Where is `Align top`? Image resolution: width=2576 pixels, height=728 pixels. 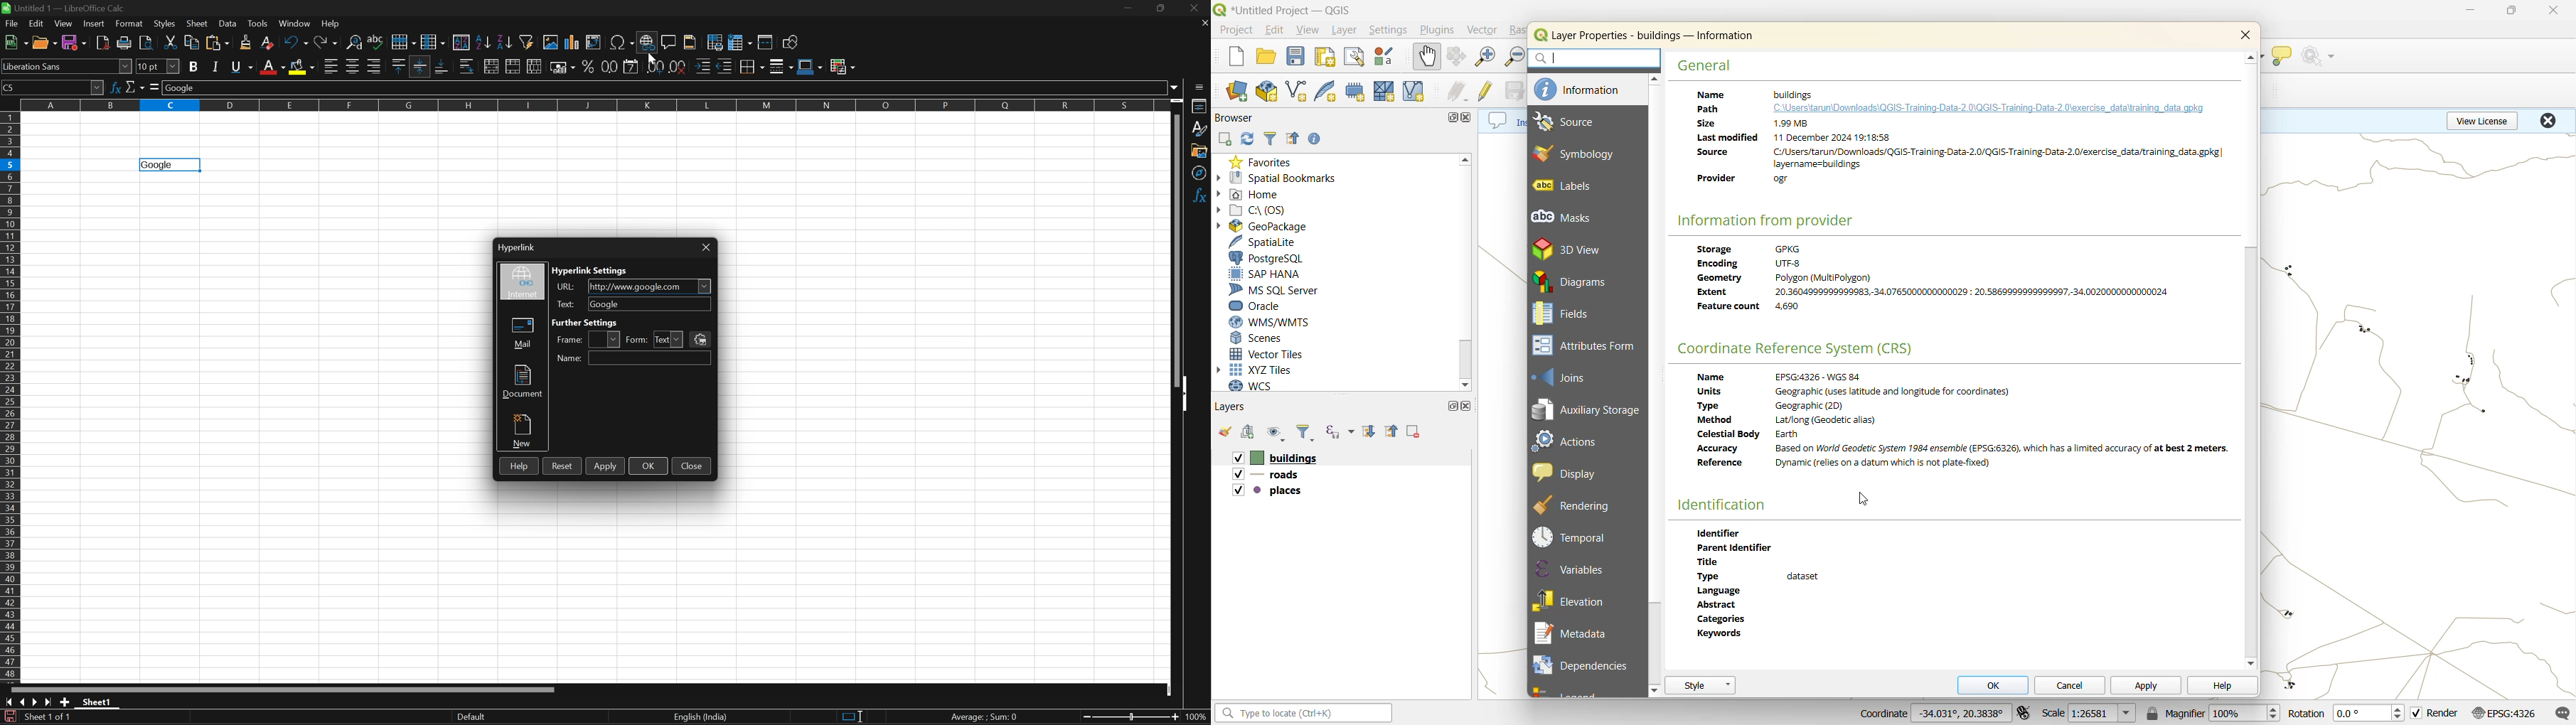
Align top is located at coordinates (400, 64).